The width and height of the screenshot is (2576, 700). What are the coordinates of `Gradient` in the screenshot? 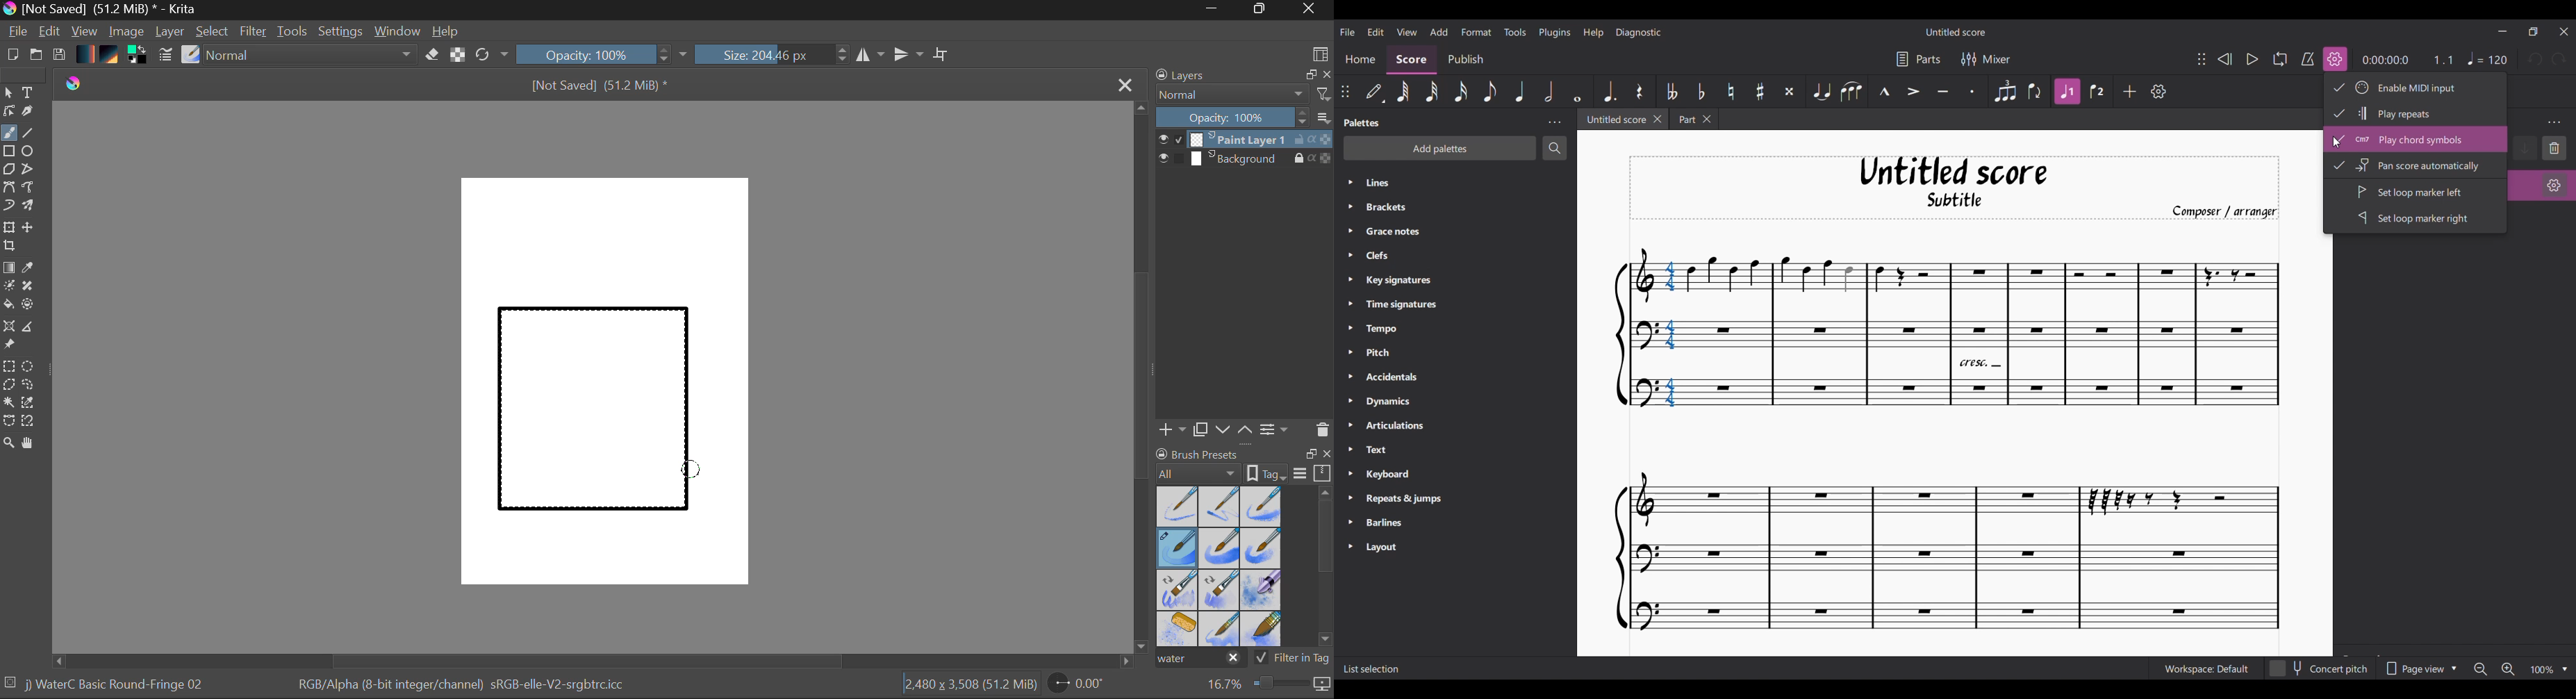 It's located at (84, 53).